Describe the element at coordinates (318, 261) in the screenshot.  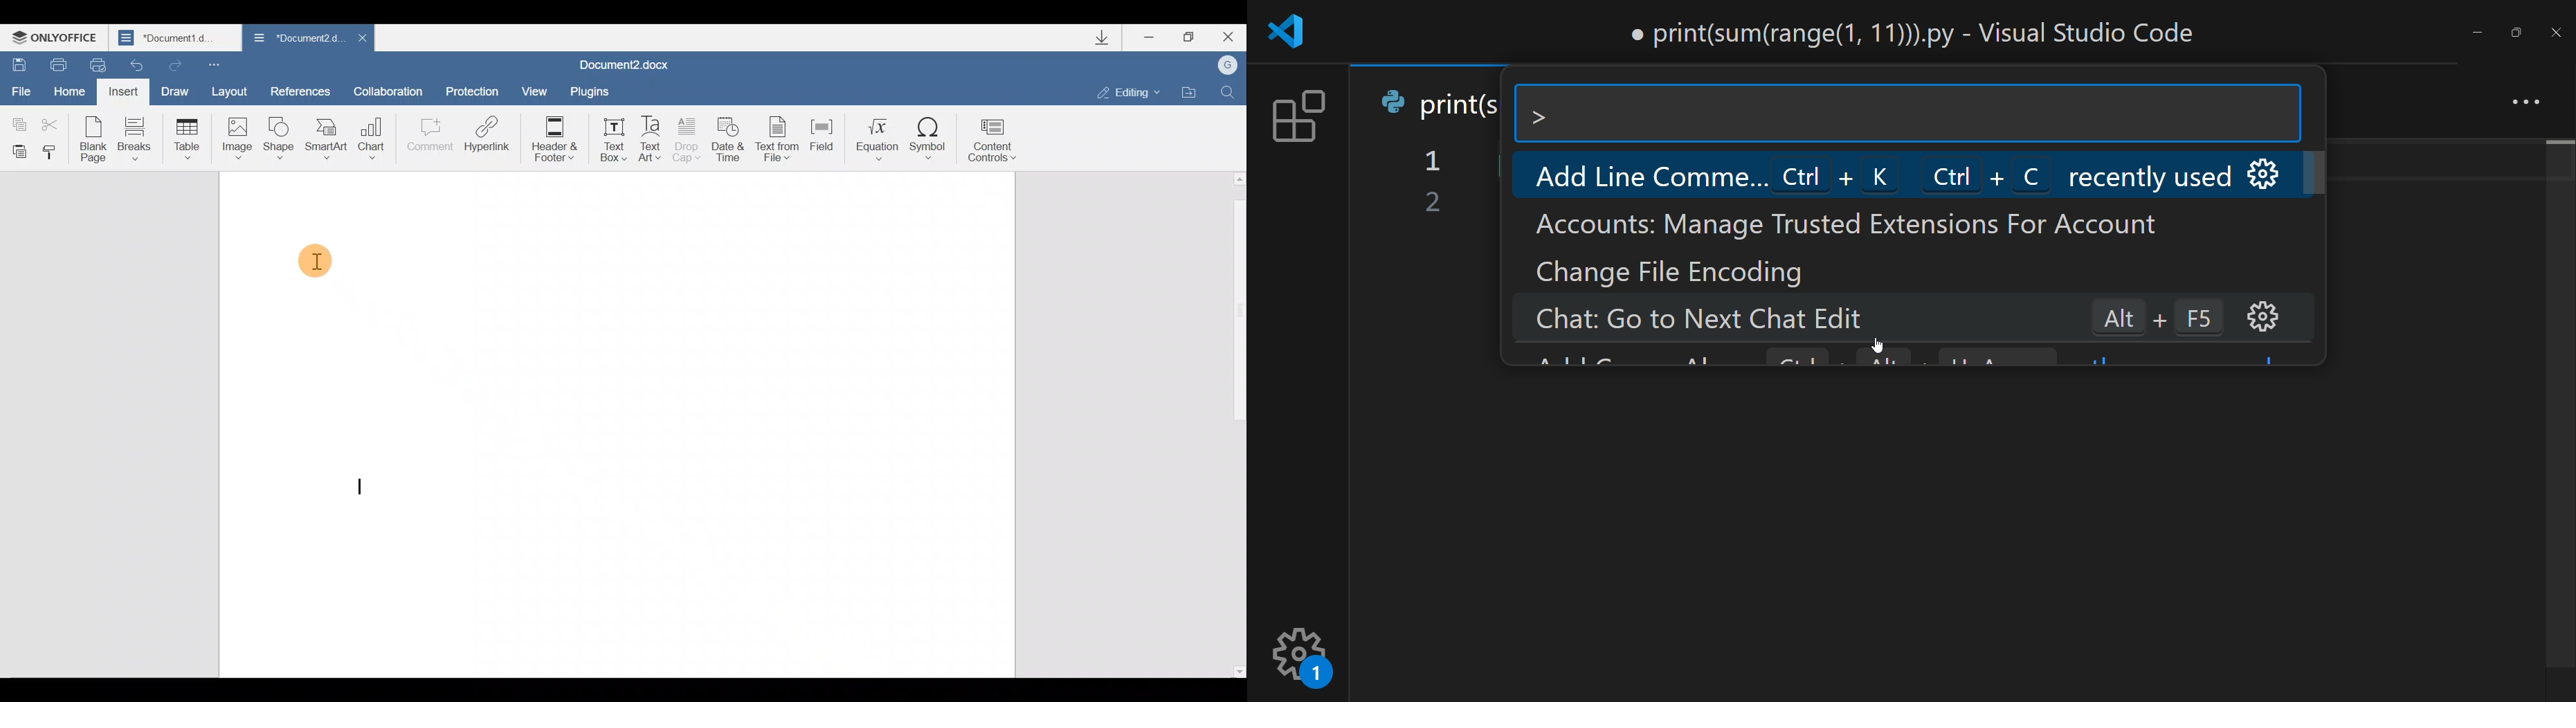
I see `Cursor` at that location.